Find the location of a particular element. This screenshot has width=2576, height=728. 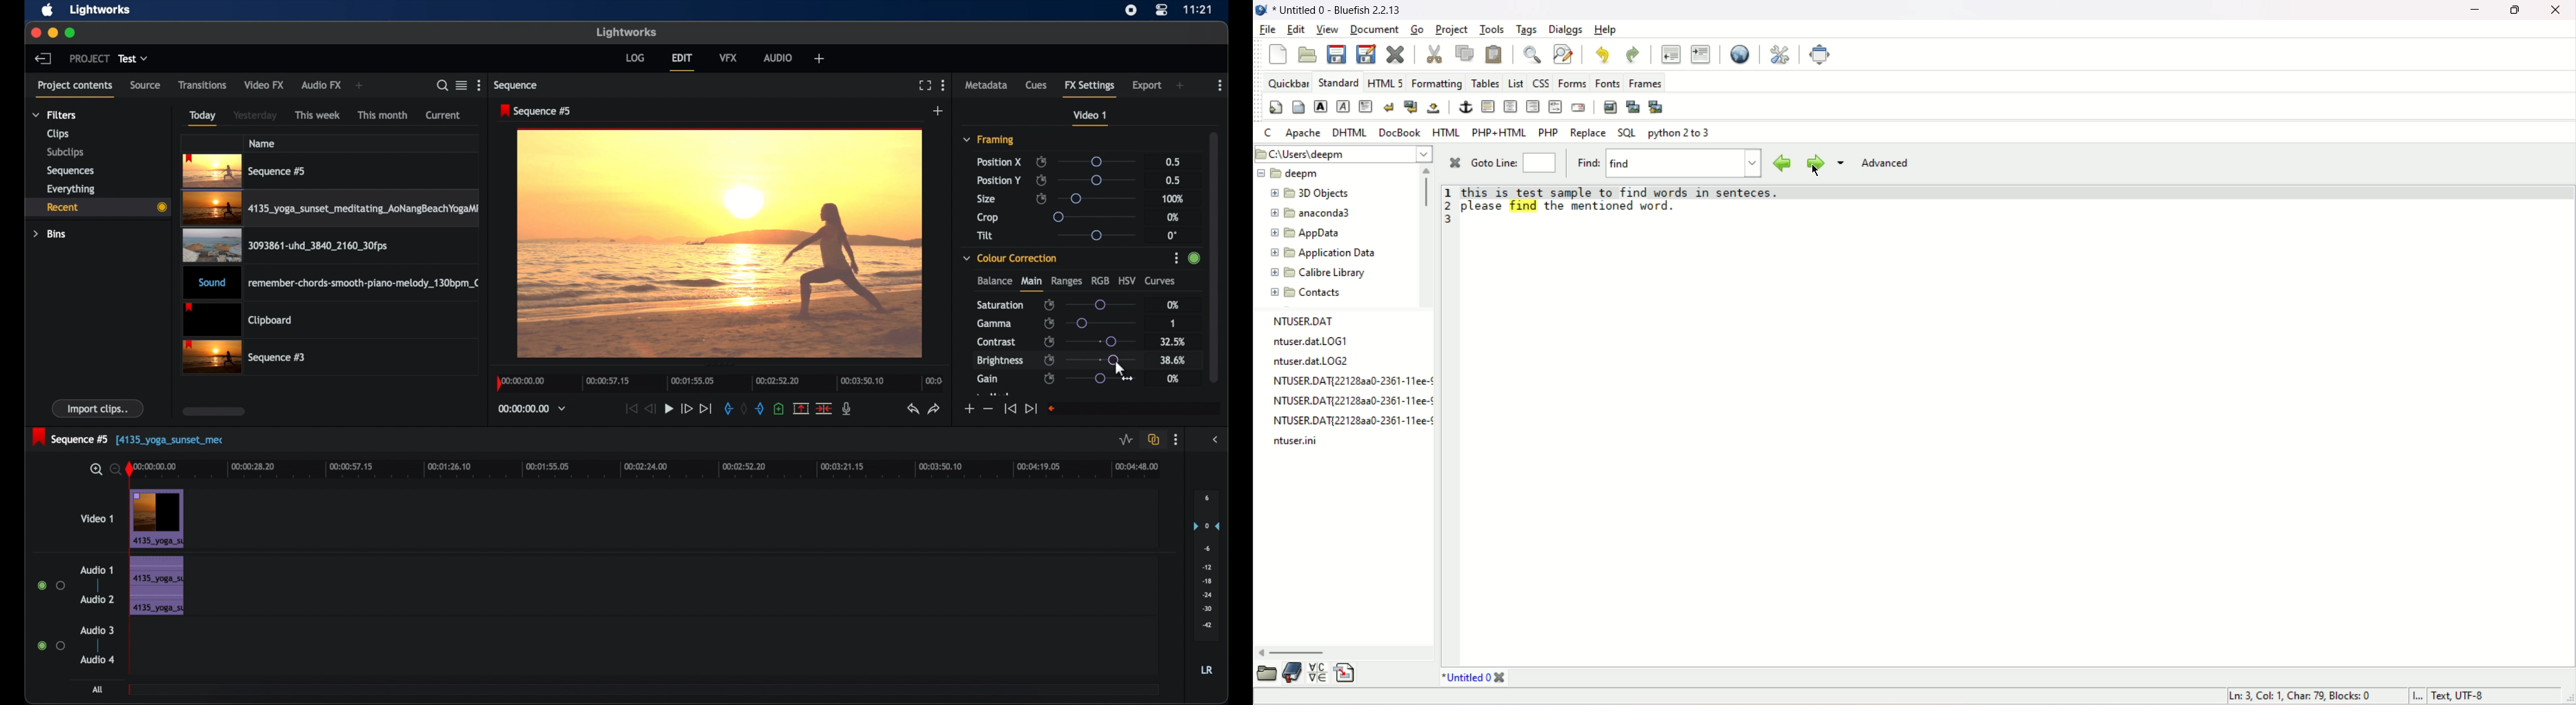

search is located at coordinates (439, 86).